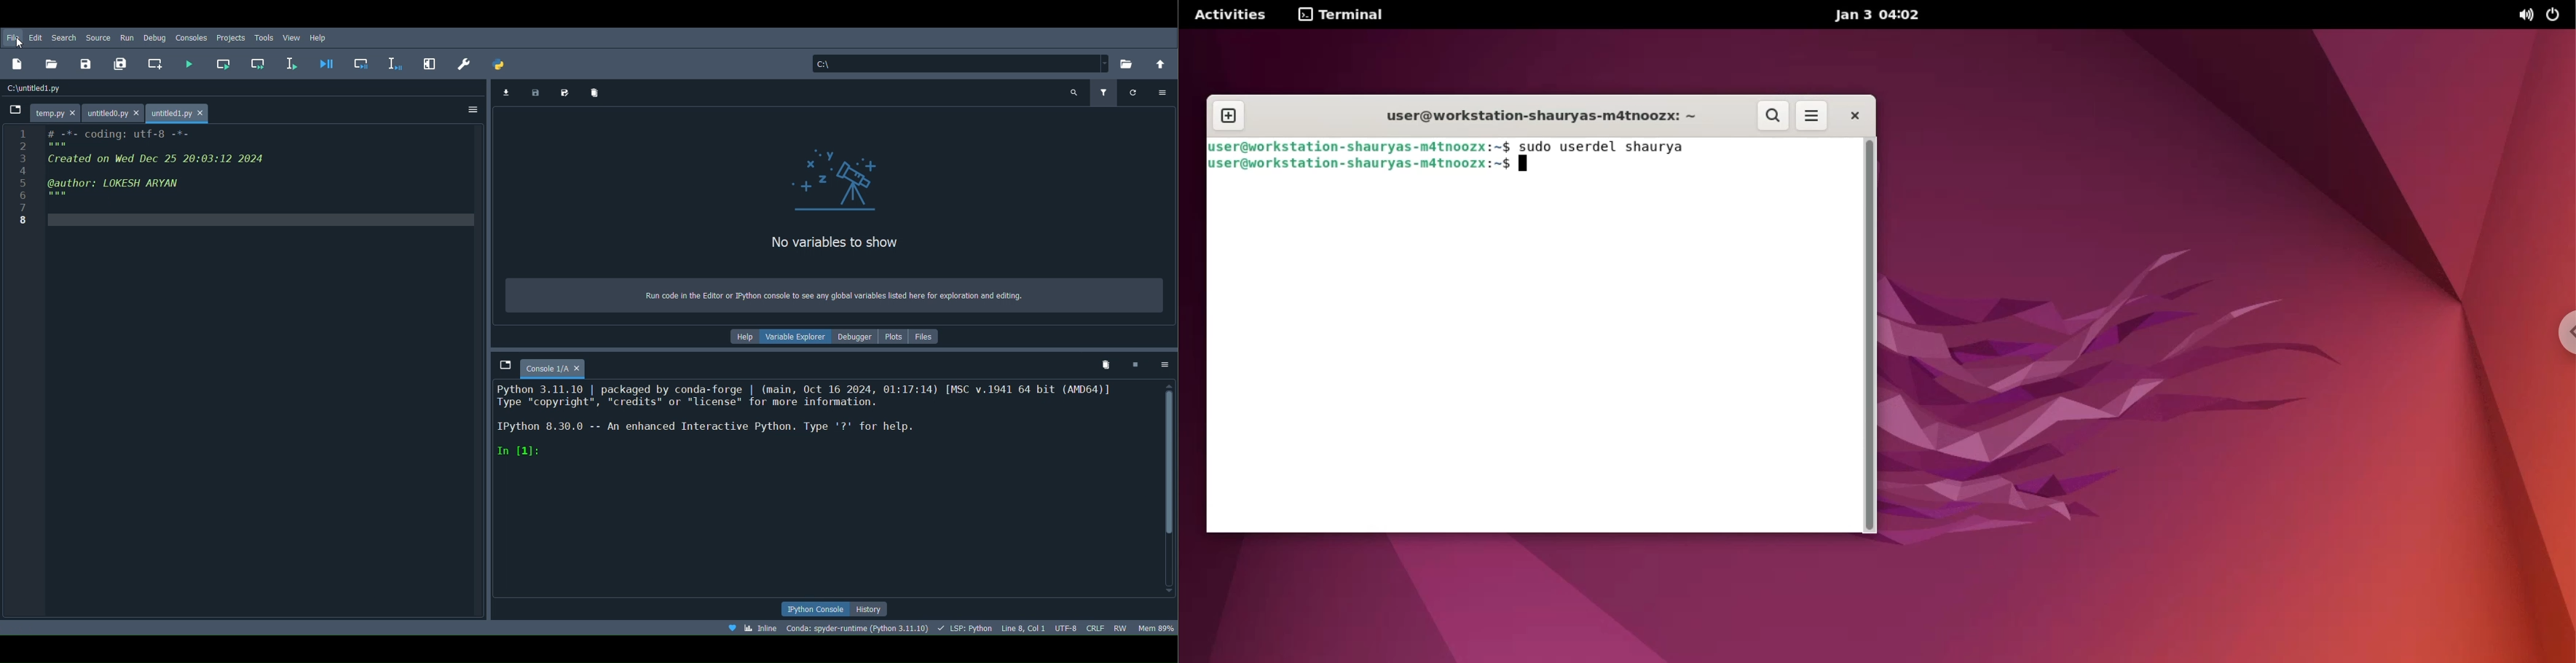  Describe the element at coordinates (99, 37) in the screenshot. I see `Source` at that location.